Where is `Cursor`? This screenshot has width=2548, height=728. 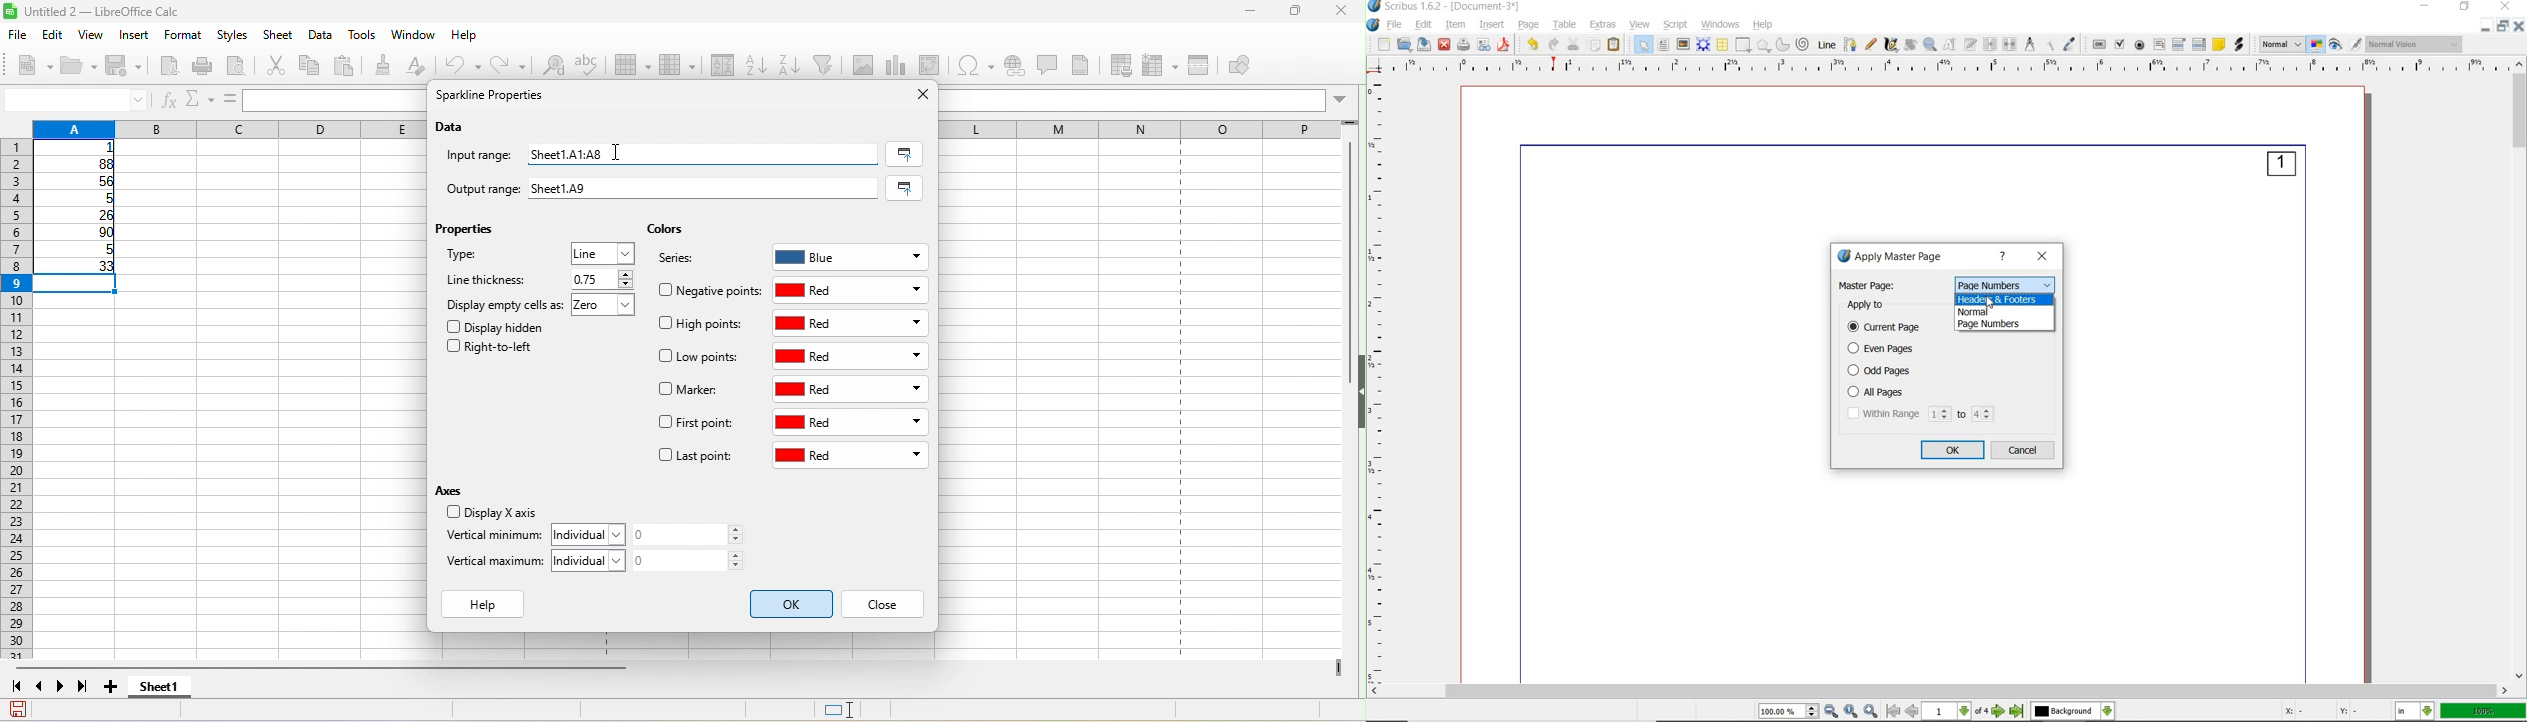 Cursor is located at coordinates (1990, 302).